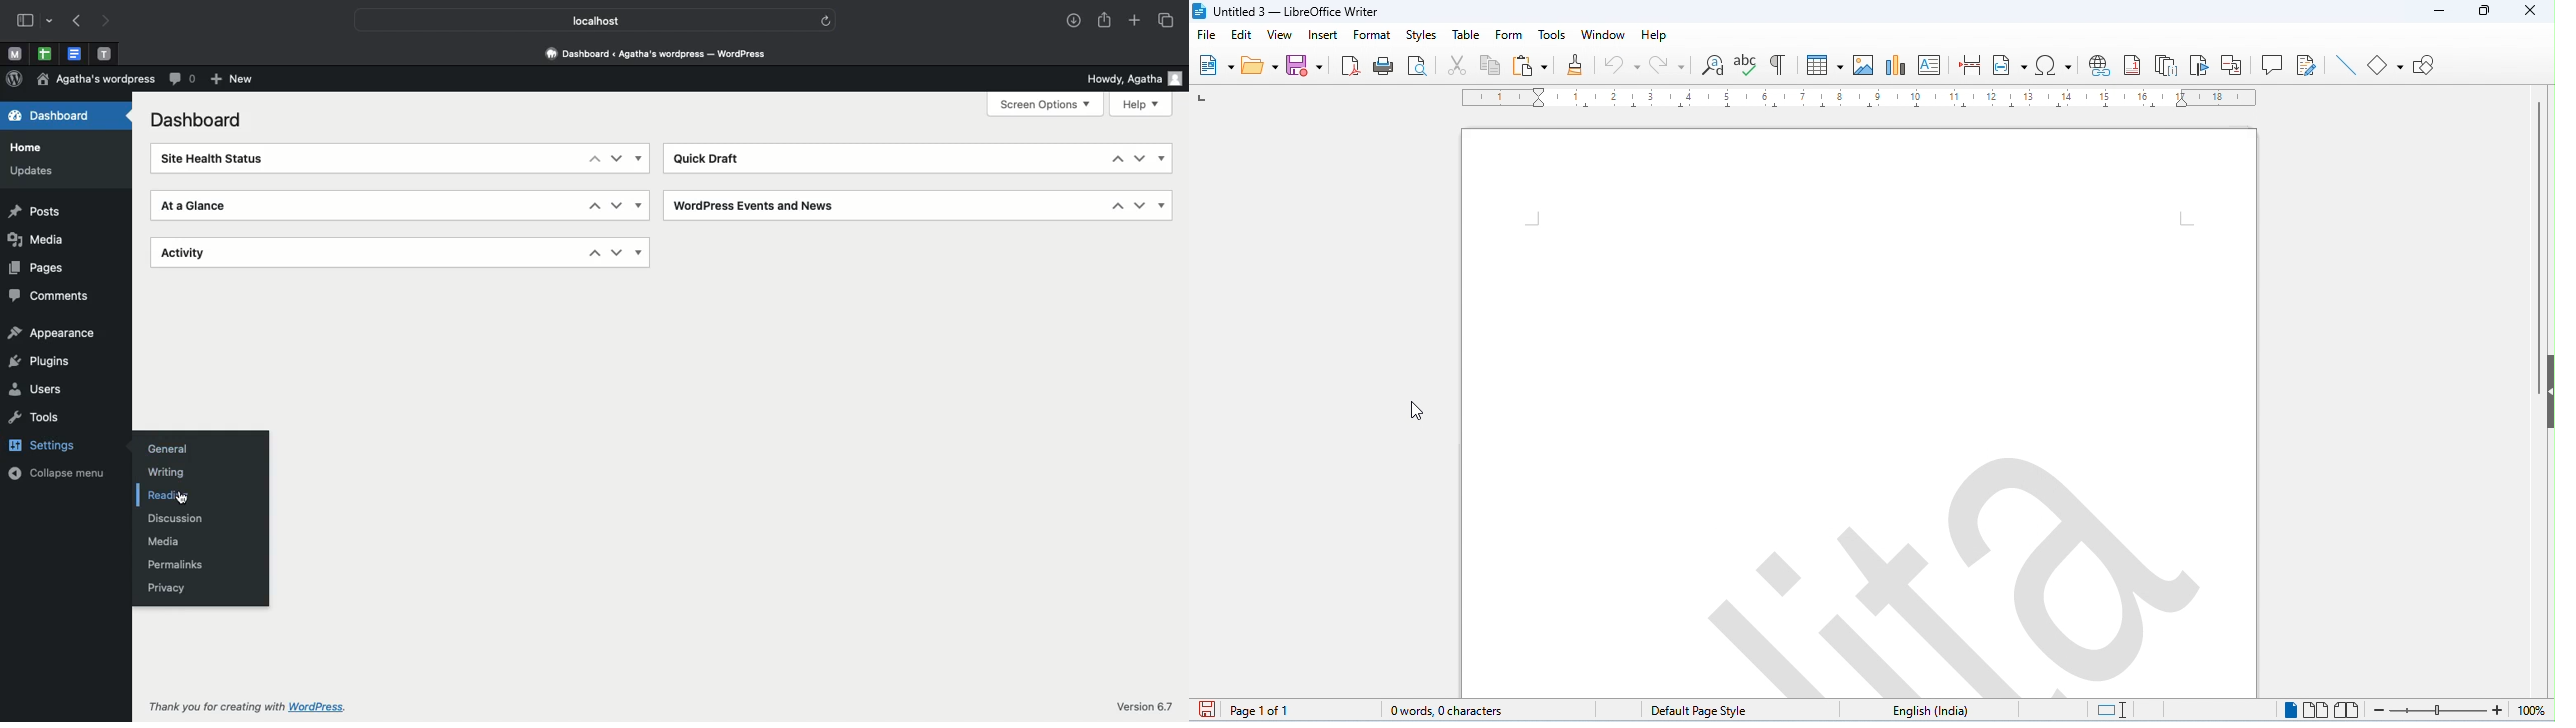 Image resolution: width=2576 pixels, height=728 pixels. Describe the element at coordinates (1421, 35) in the screenshot. I see `styles` at that location.